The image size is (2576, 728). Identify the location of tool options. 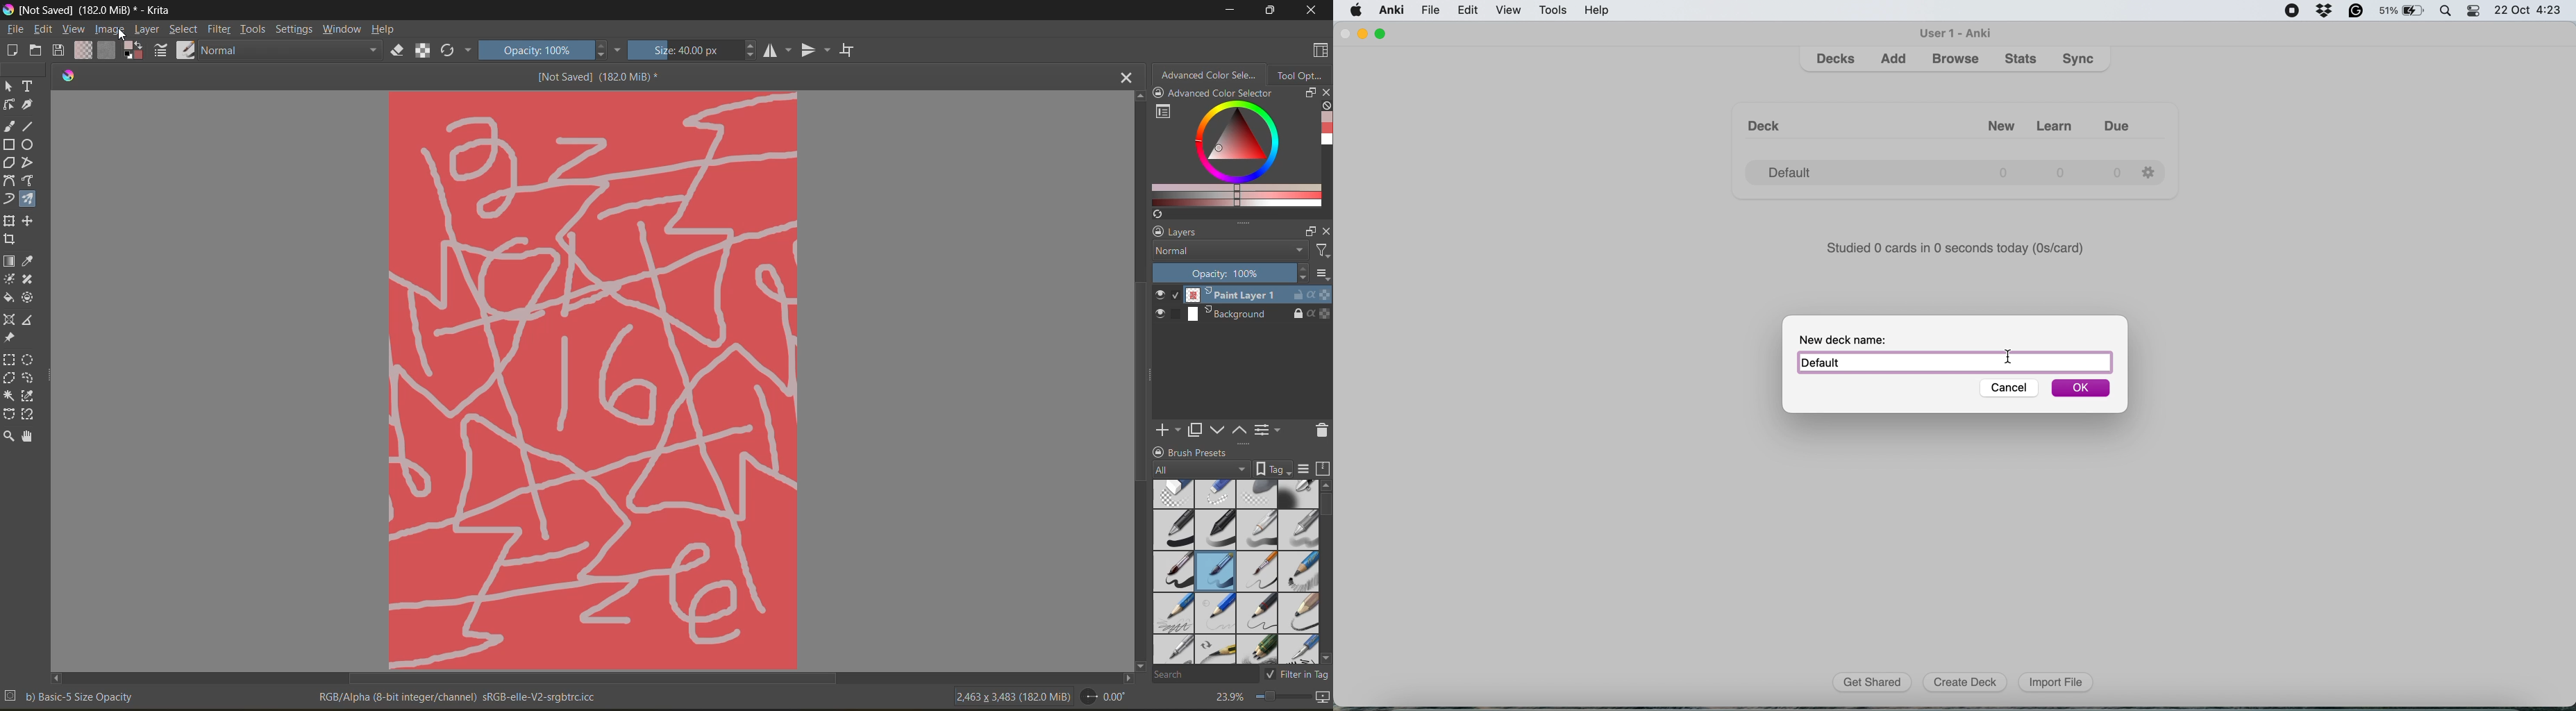
(1303, 76).